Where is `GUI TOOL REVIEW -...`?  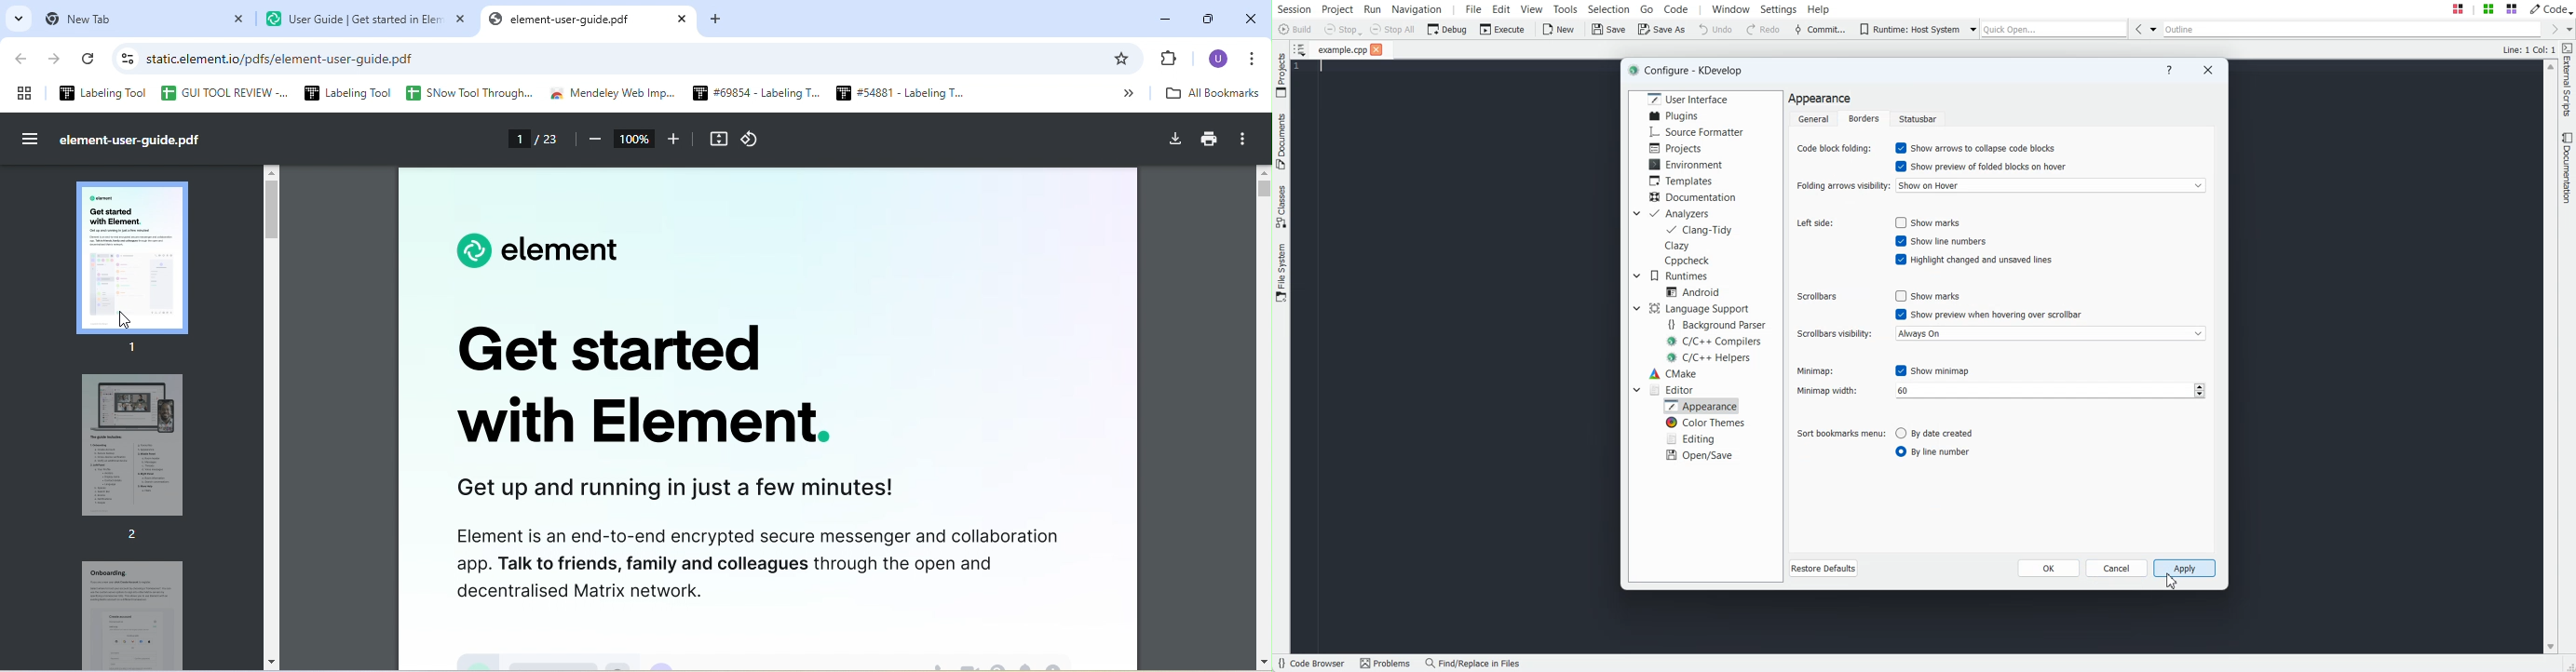 GUI TOOL REVIEW -... is located at coordinates (224, 93).